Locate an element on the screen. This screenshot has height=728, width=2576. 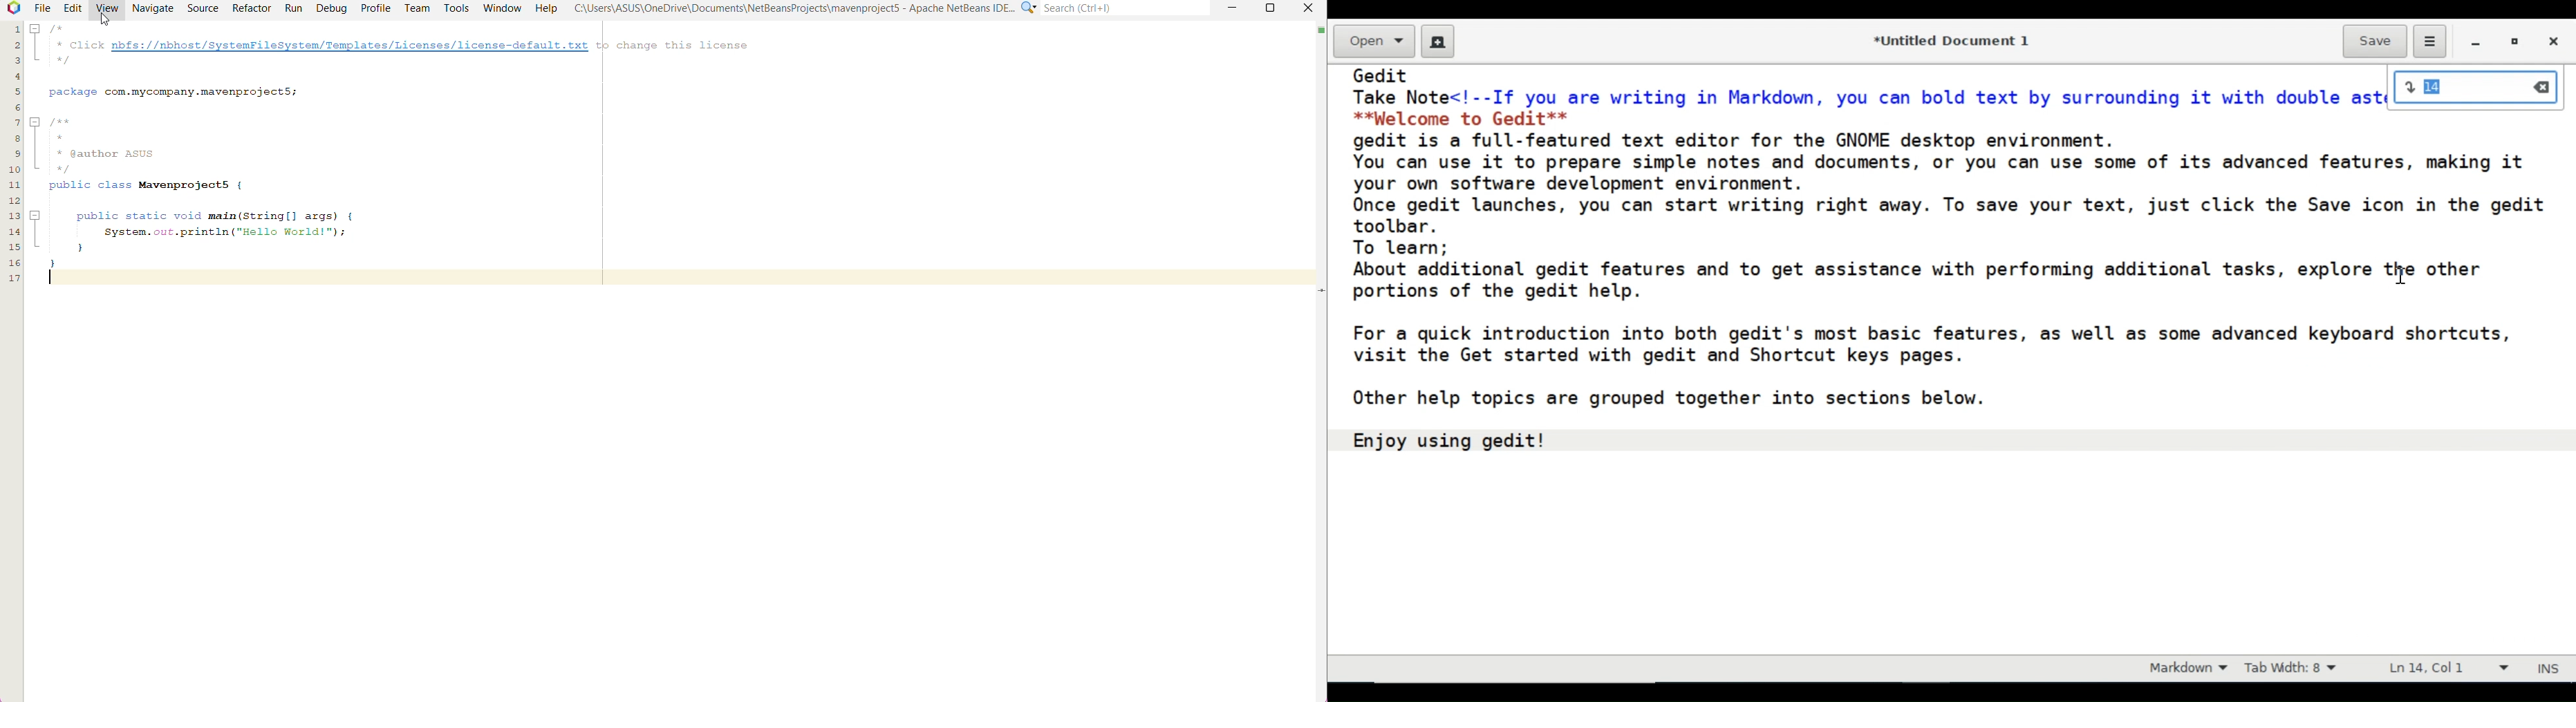
clear input value is located at coordinates (2544, 88).